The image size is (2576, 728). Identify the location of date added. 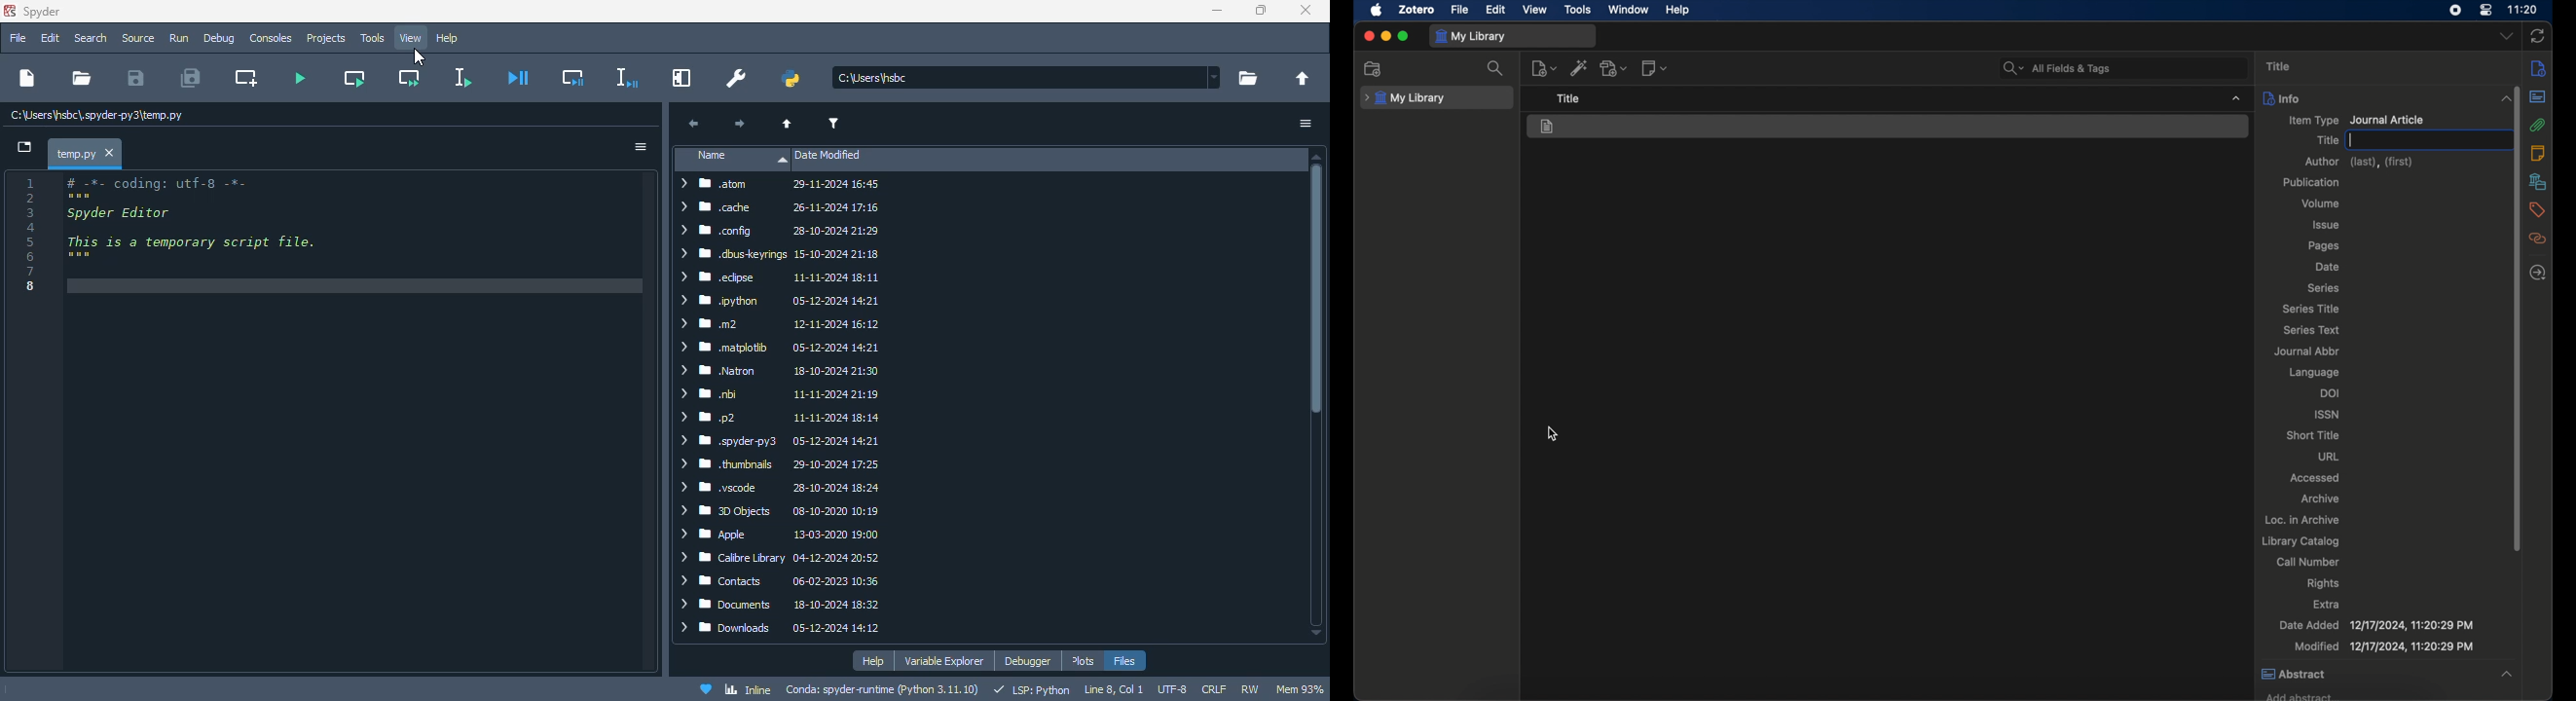
(2377, 624).